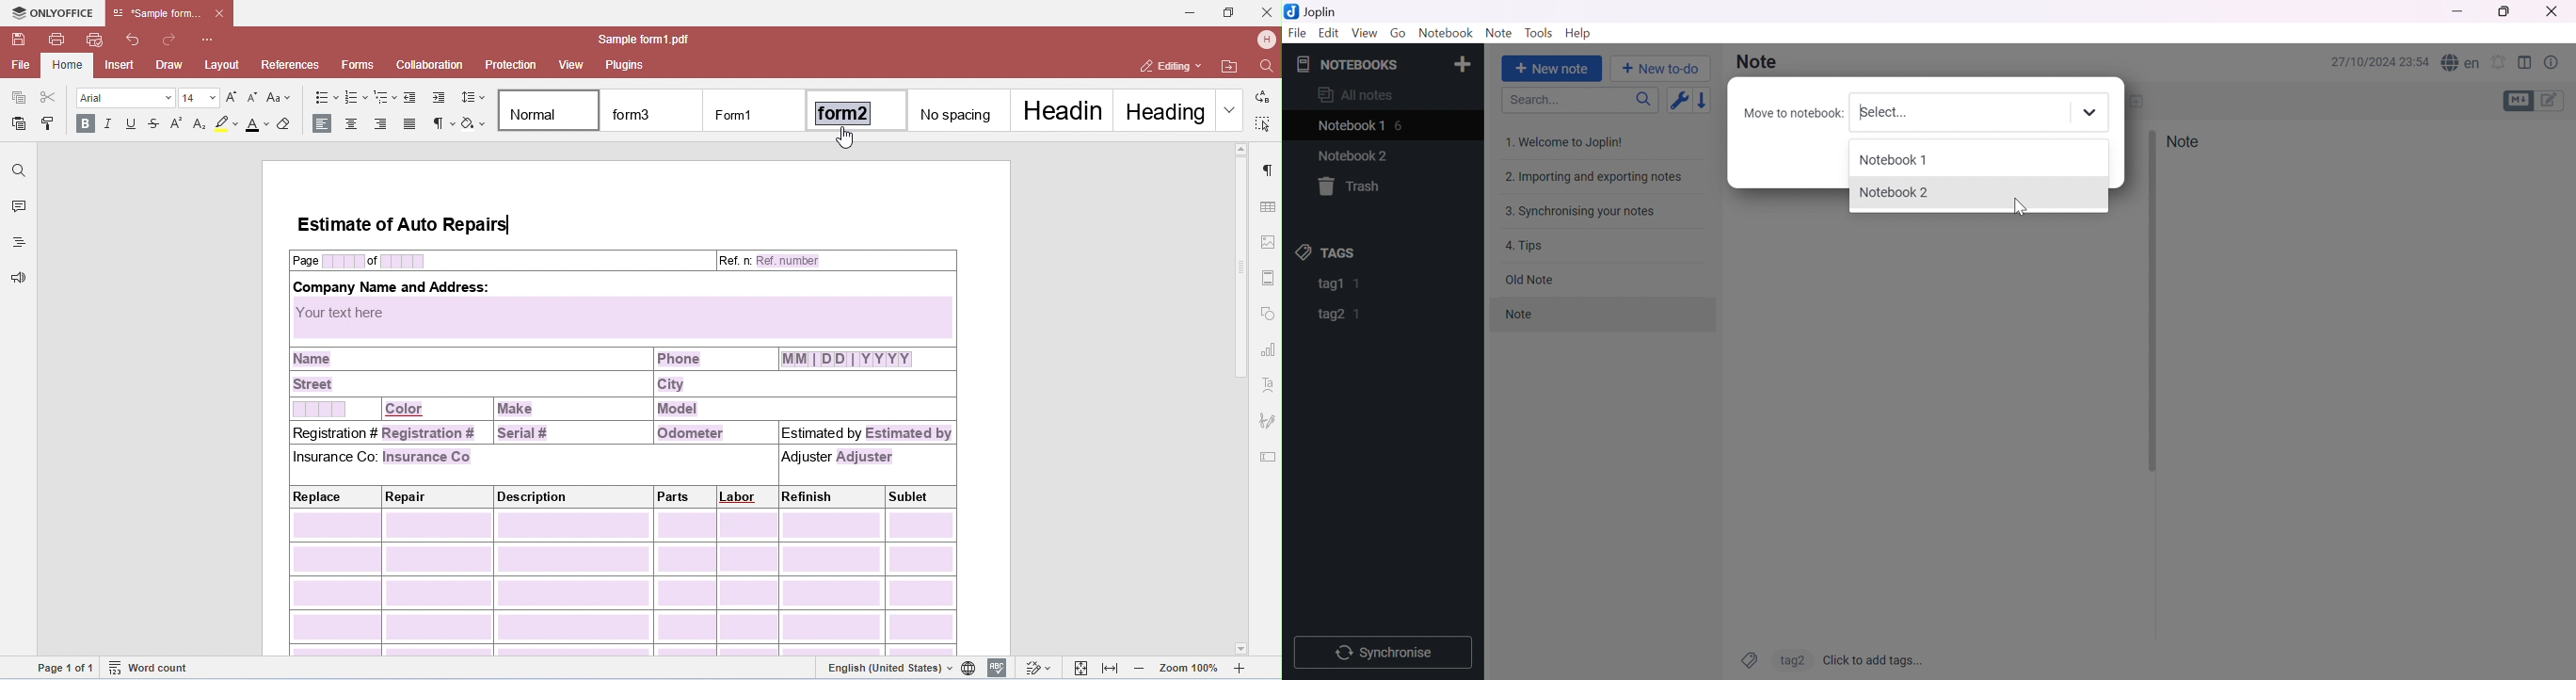 The width and height of the screenshot is (2576, 700). I want to click on File, so click(1295, 33).